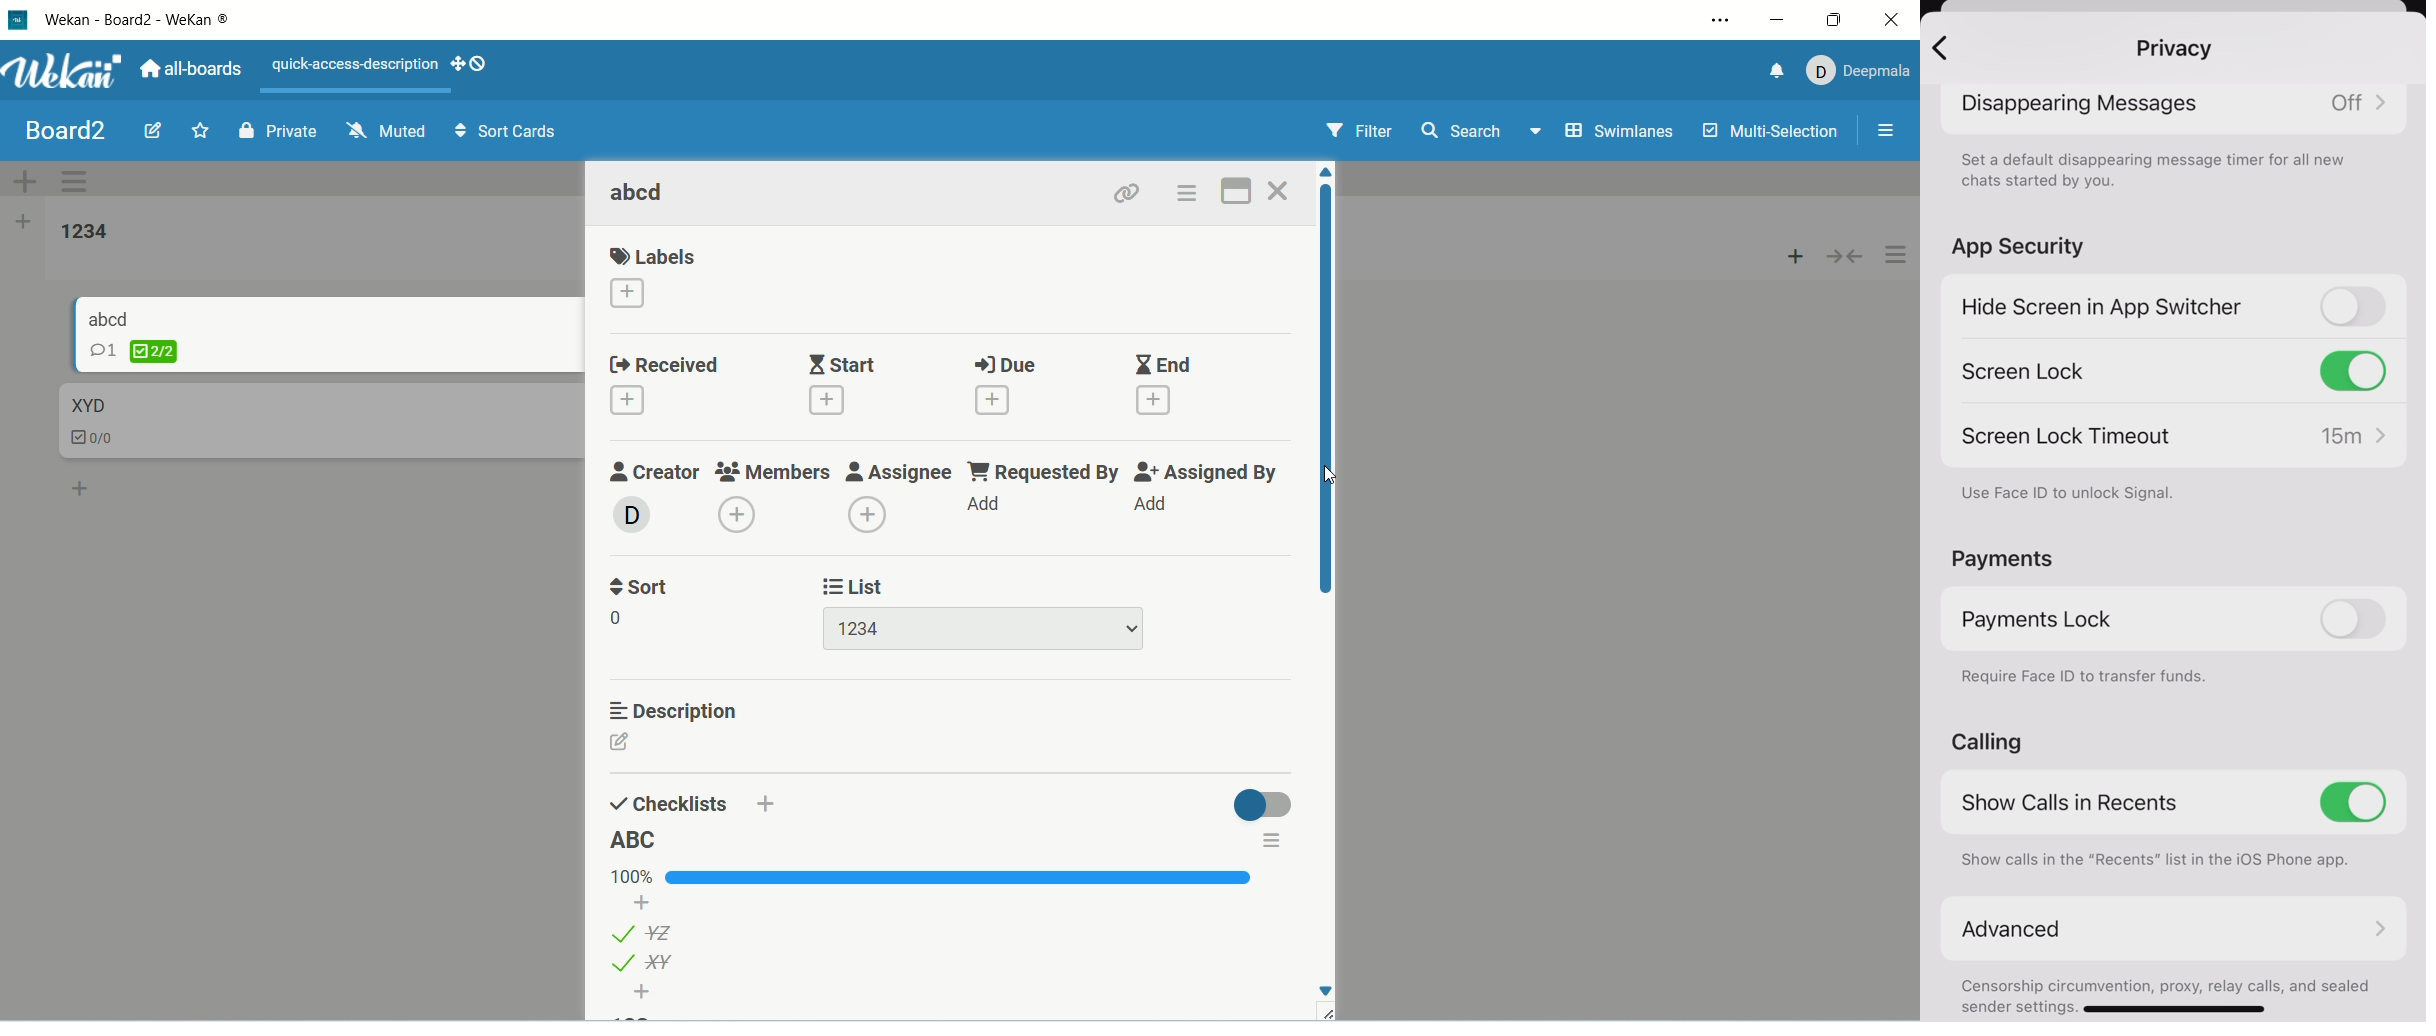 This screenshot has height=1036, width=2436. Describe the element at coordinates (83, 487) in the screenshot. I see `add` at that location.